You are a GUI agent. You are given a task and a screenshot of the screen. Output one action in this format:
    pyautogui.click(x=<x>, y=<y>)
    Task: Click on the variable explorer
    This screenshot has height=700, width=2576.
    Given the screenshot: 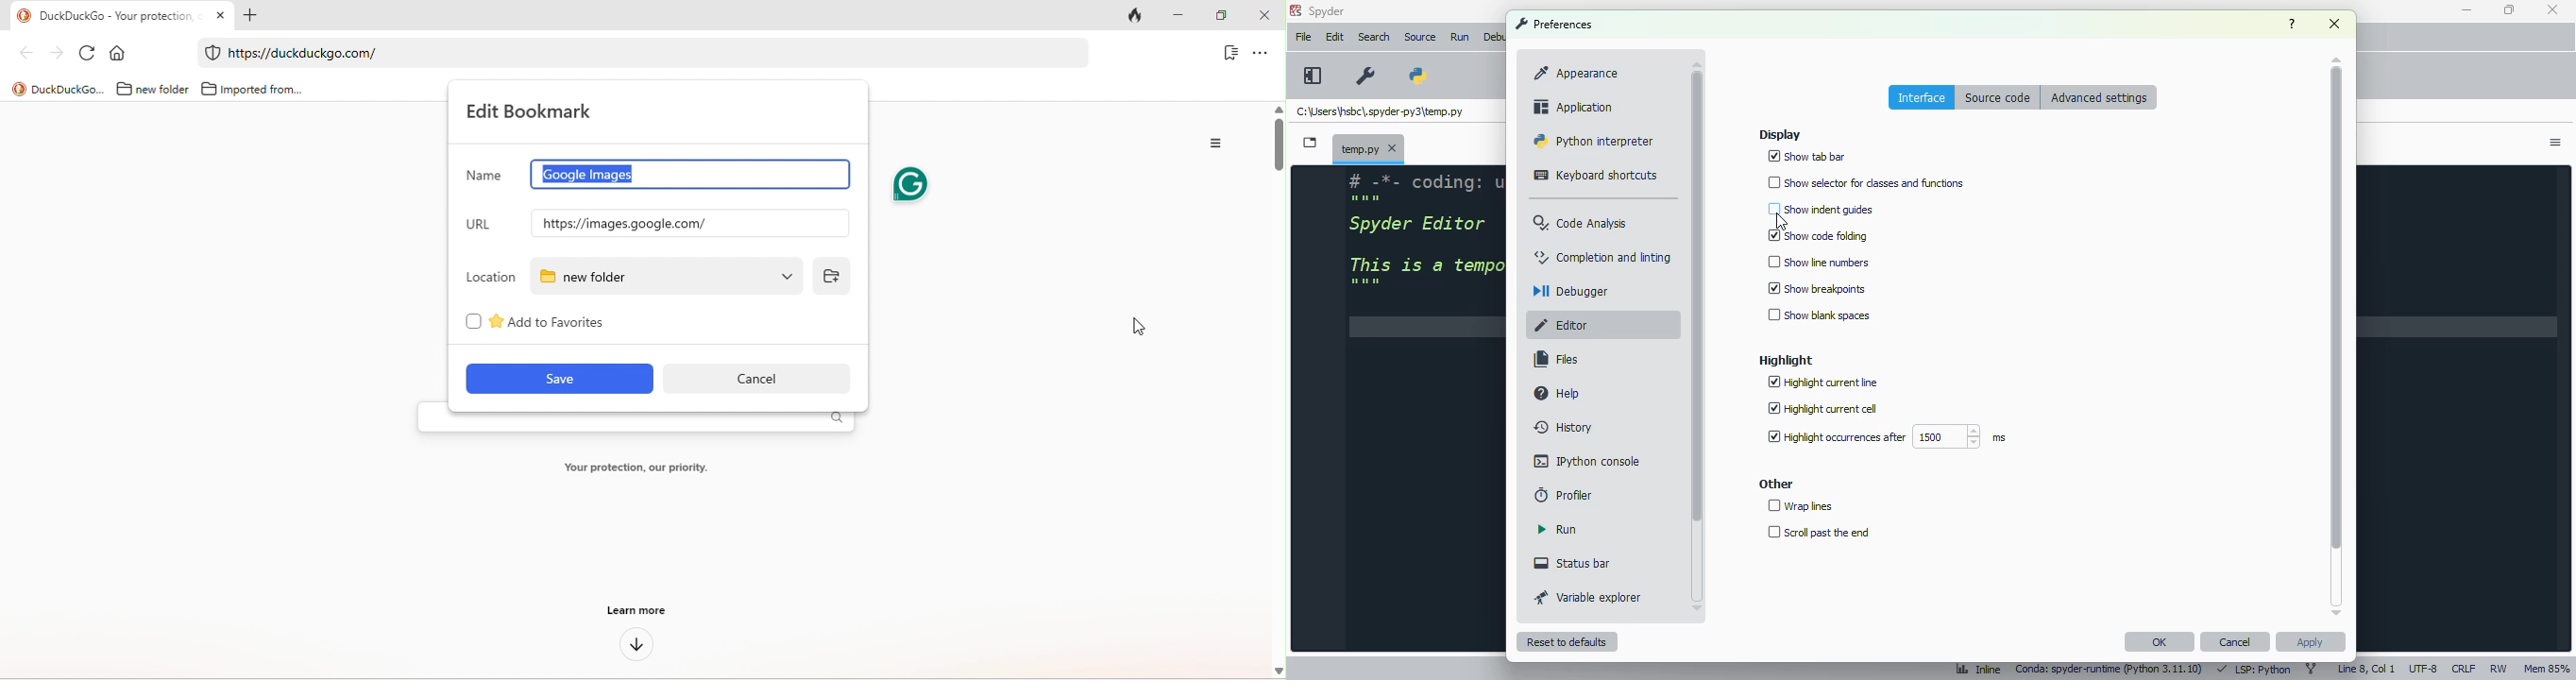 What is the action you would take?
    pyautogui.click(x=1589, y=597)
    